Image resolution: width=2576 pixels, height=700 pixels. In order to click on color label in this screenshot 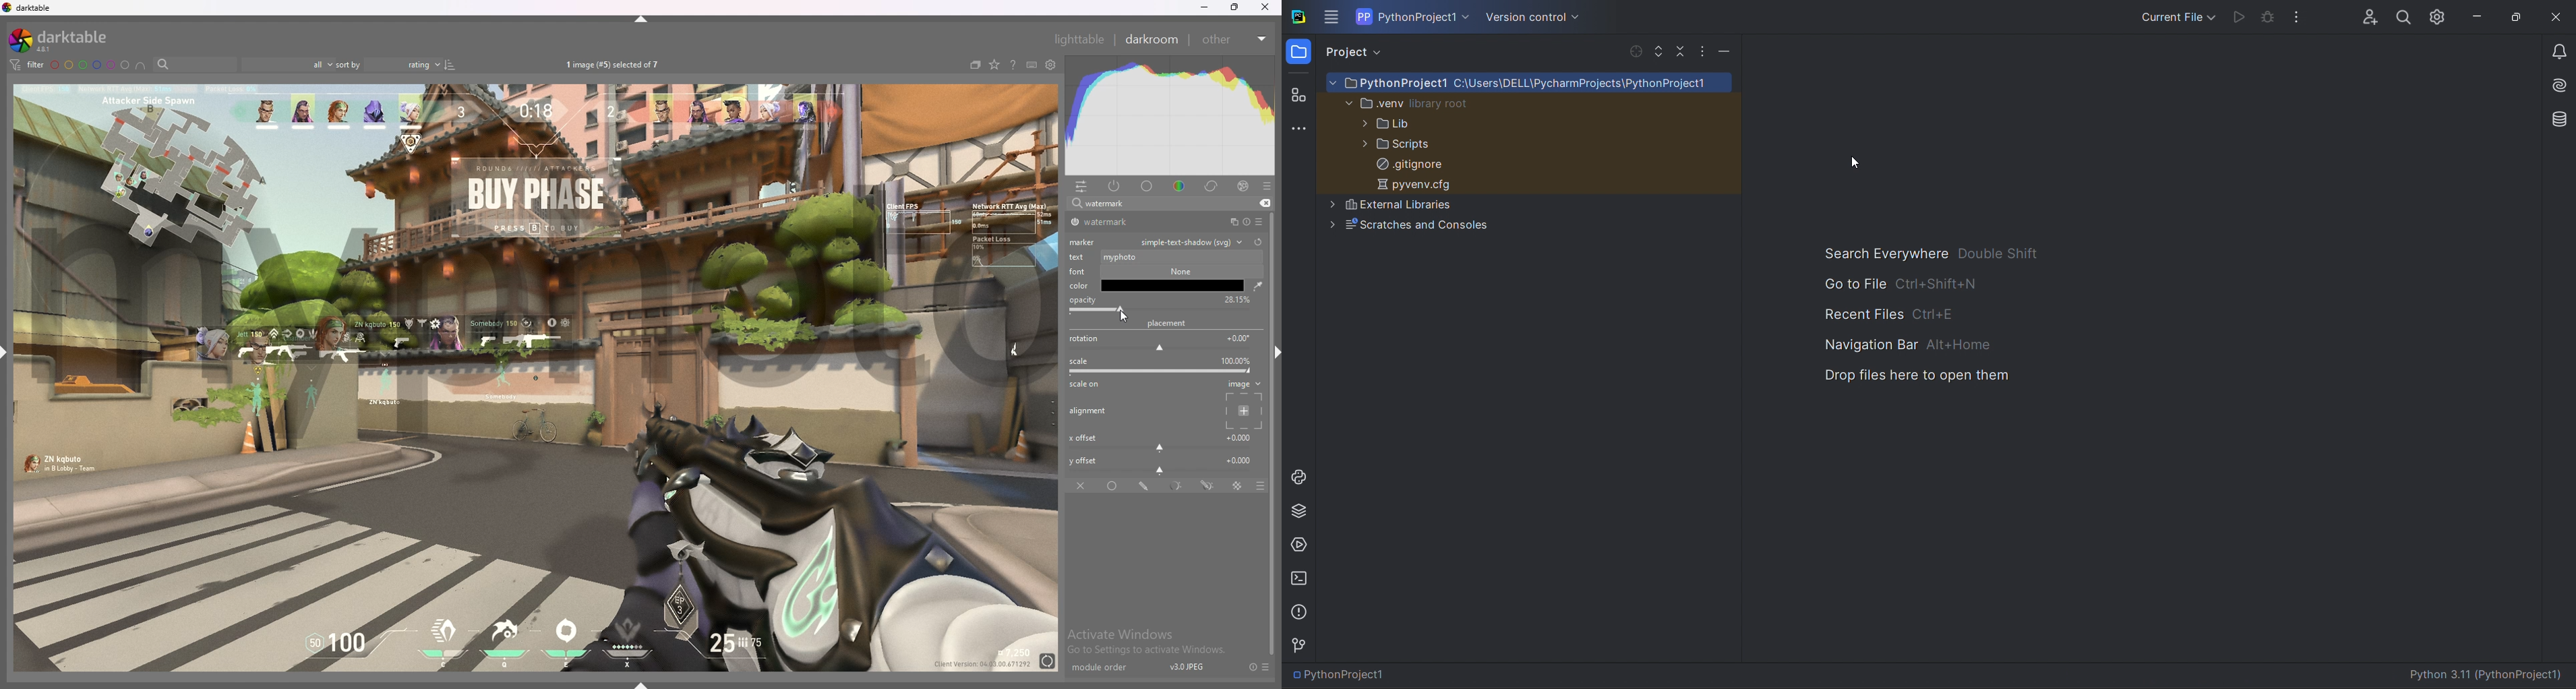, I will do `click(91, 65)`.